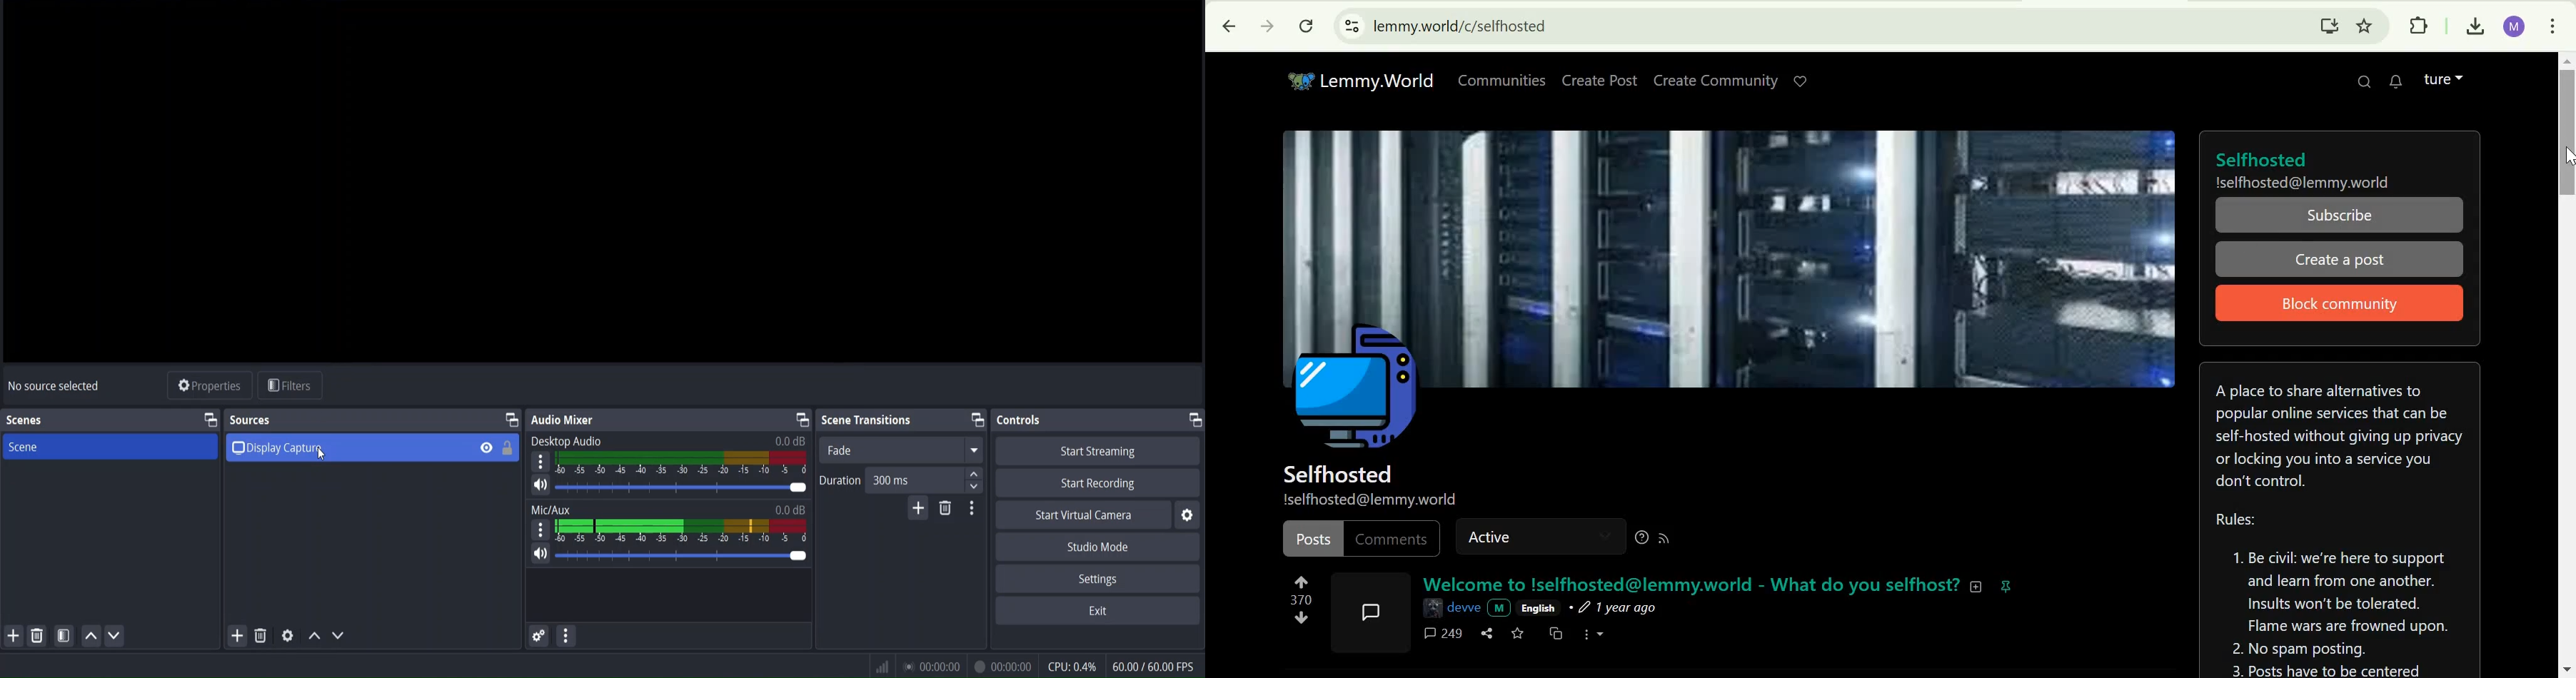 The width and height of the screenshot is (2576, 700). I want to click on Create a post, so click(2338, 260).